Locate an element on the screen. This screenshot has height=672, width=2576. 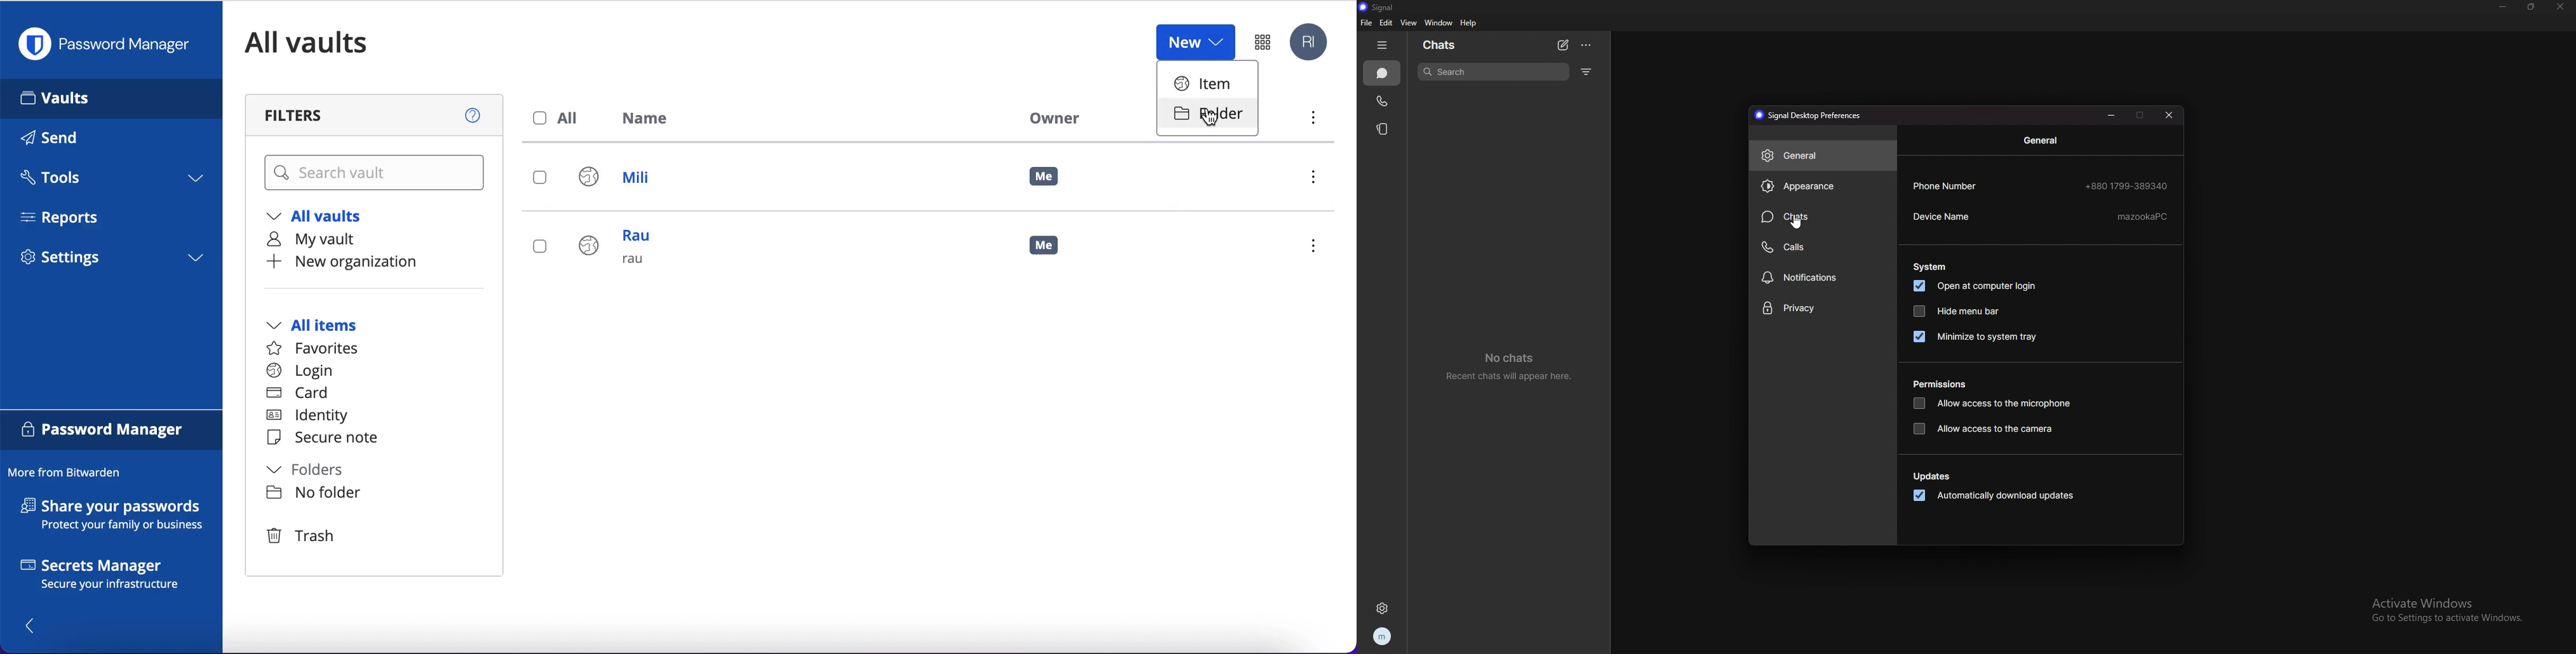
my vault is located at coordinates (322, 240).